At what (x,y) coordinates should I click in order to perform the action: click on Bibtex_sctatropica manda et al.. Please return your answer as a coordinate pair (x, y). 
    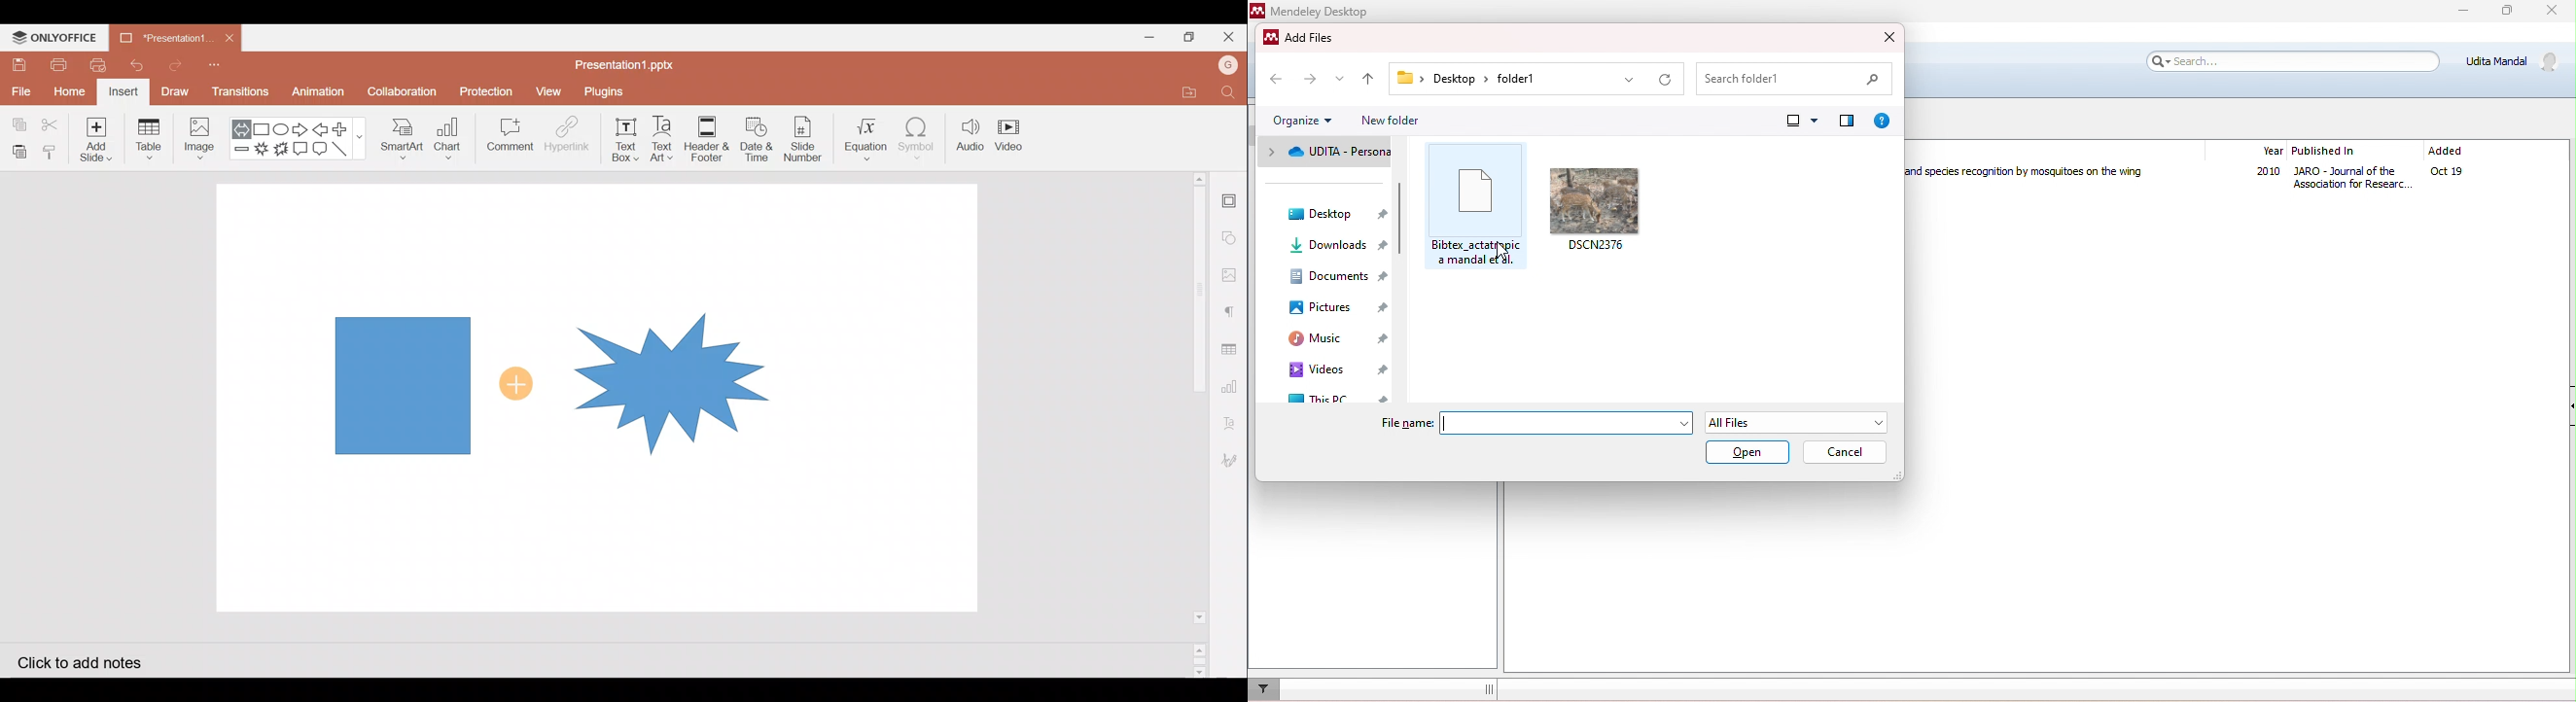
    Looking at the image, I should click on (1474, 205).